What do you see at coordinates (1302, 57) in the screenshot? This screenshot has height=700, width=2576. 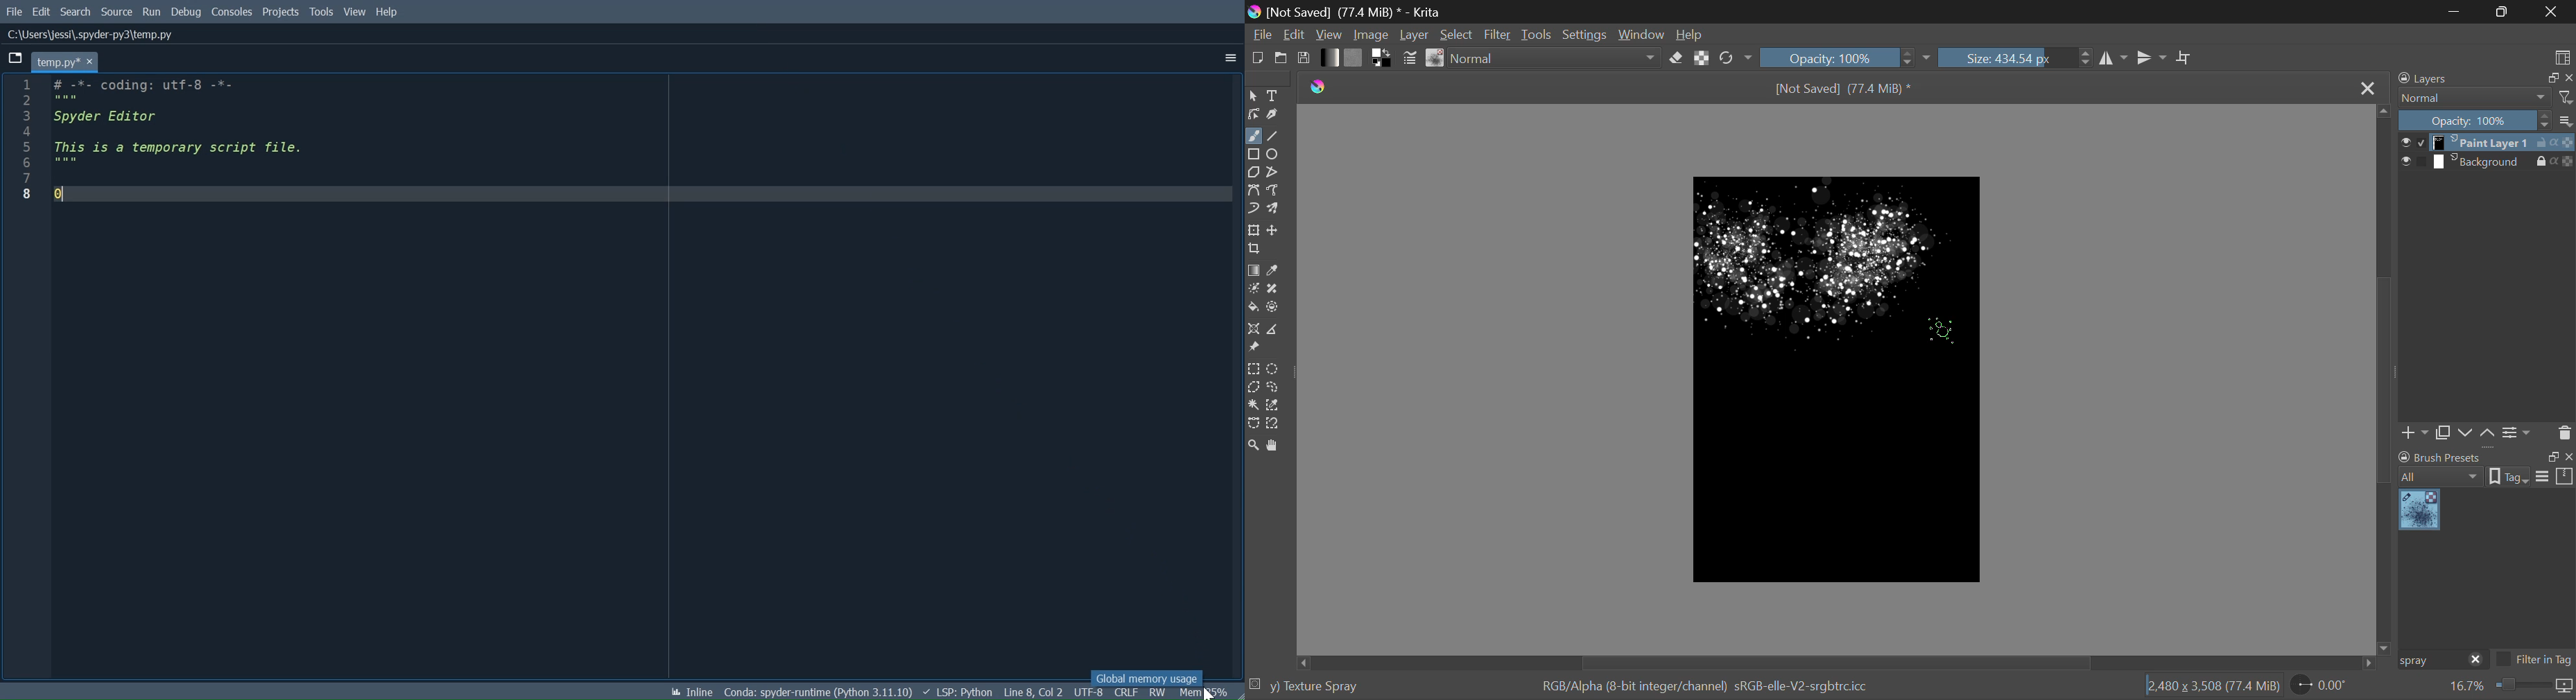 I see `Save` at bounding box center [1302, 57].